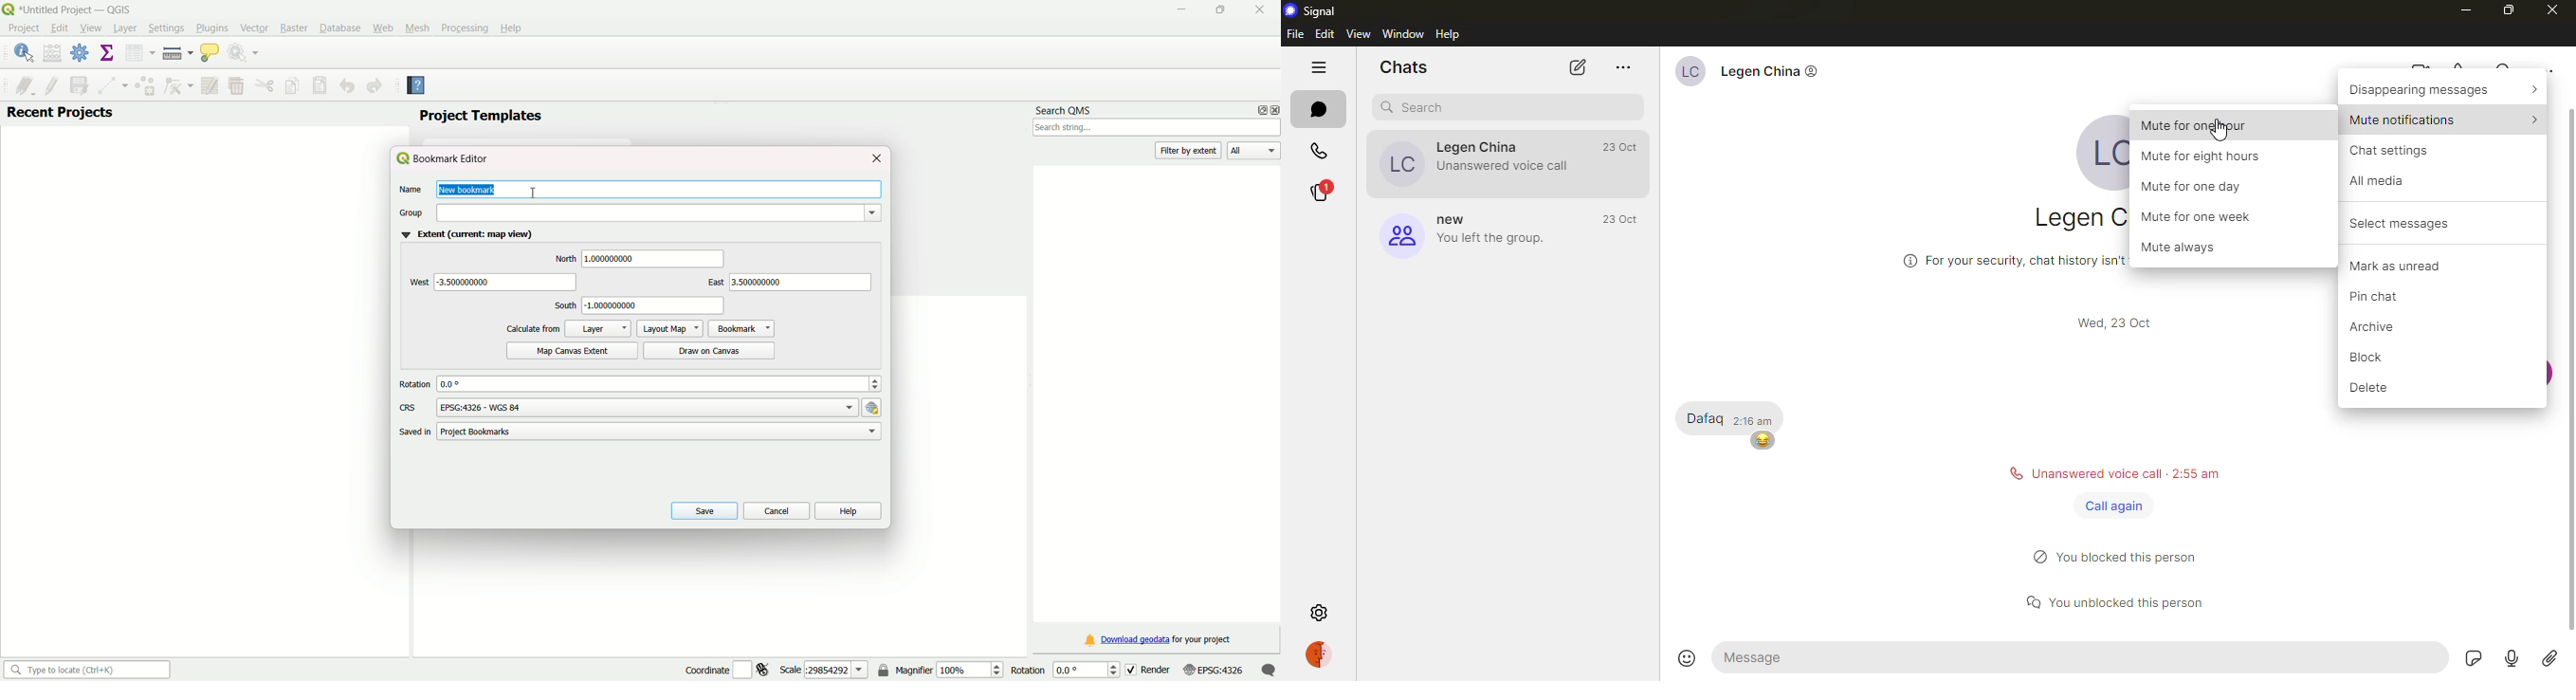 The height and width of the screenshot is (700, 2576). Describe the element at coordinates (1689, 657) in the screenshot. I see `emoji` at that location.